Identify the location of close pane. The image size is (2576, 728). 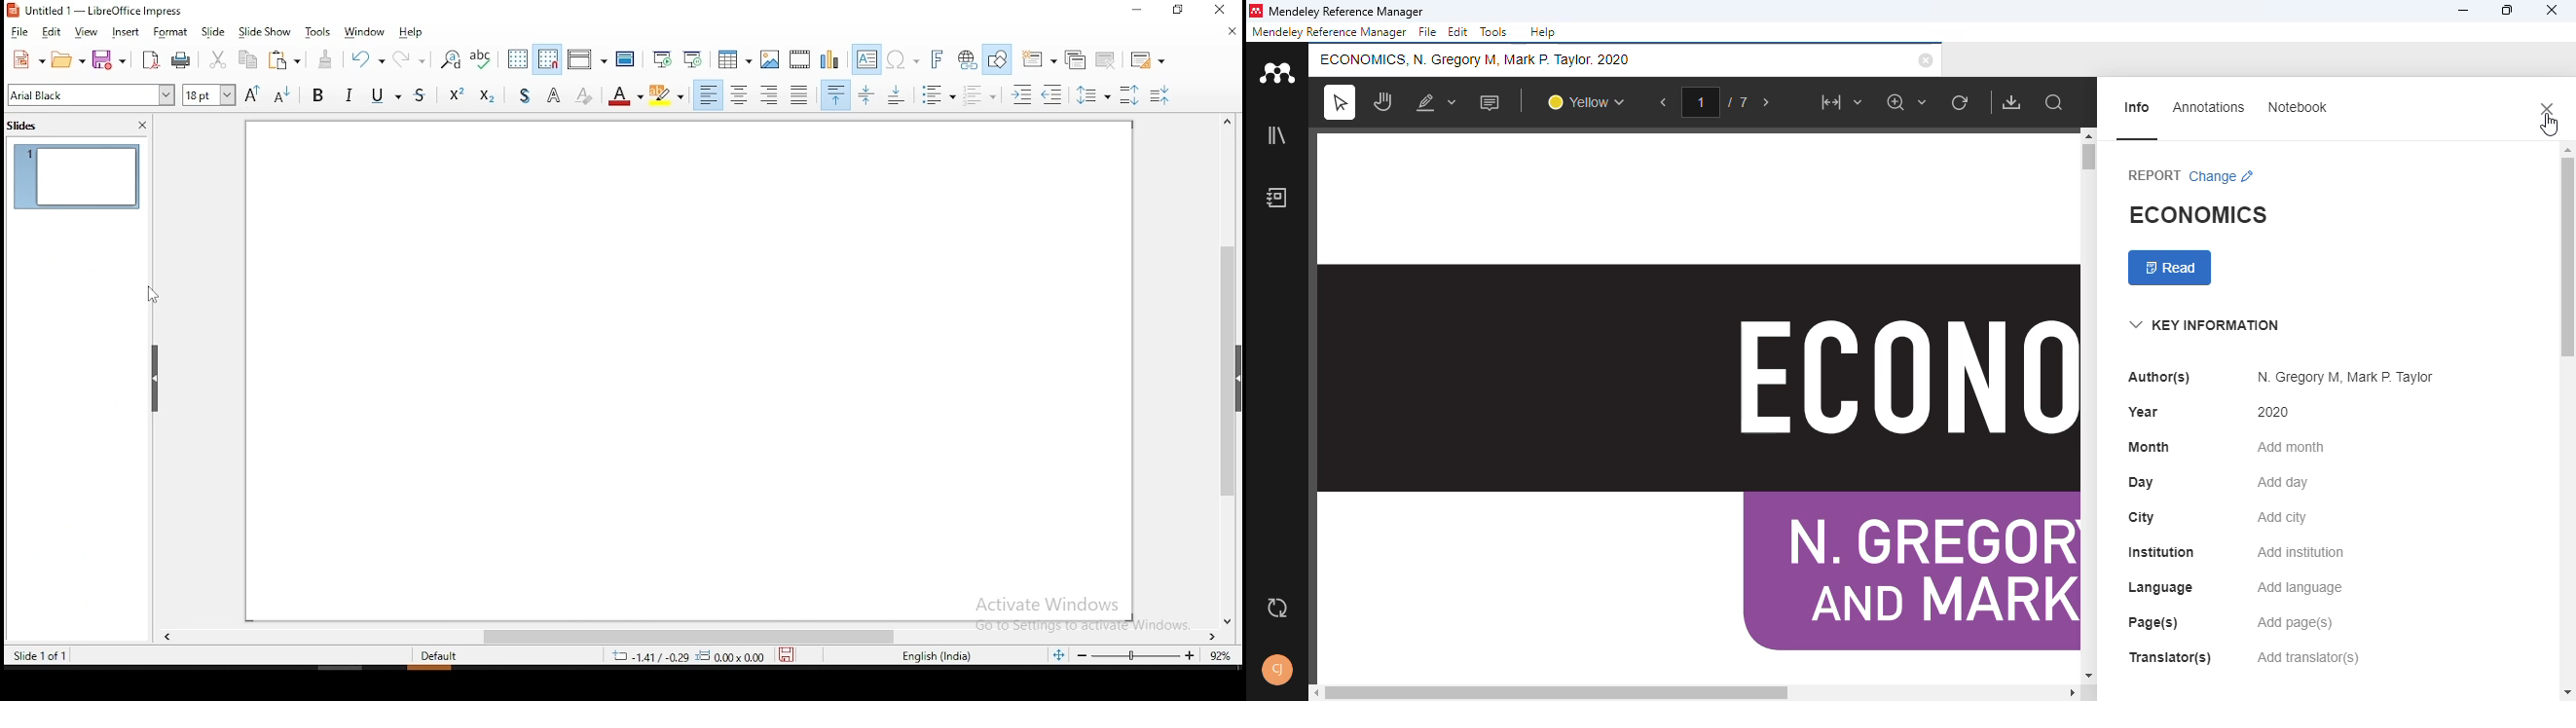
(145, 125).